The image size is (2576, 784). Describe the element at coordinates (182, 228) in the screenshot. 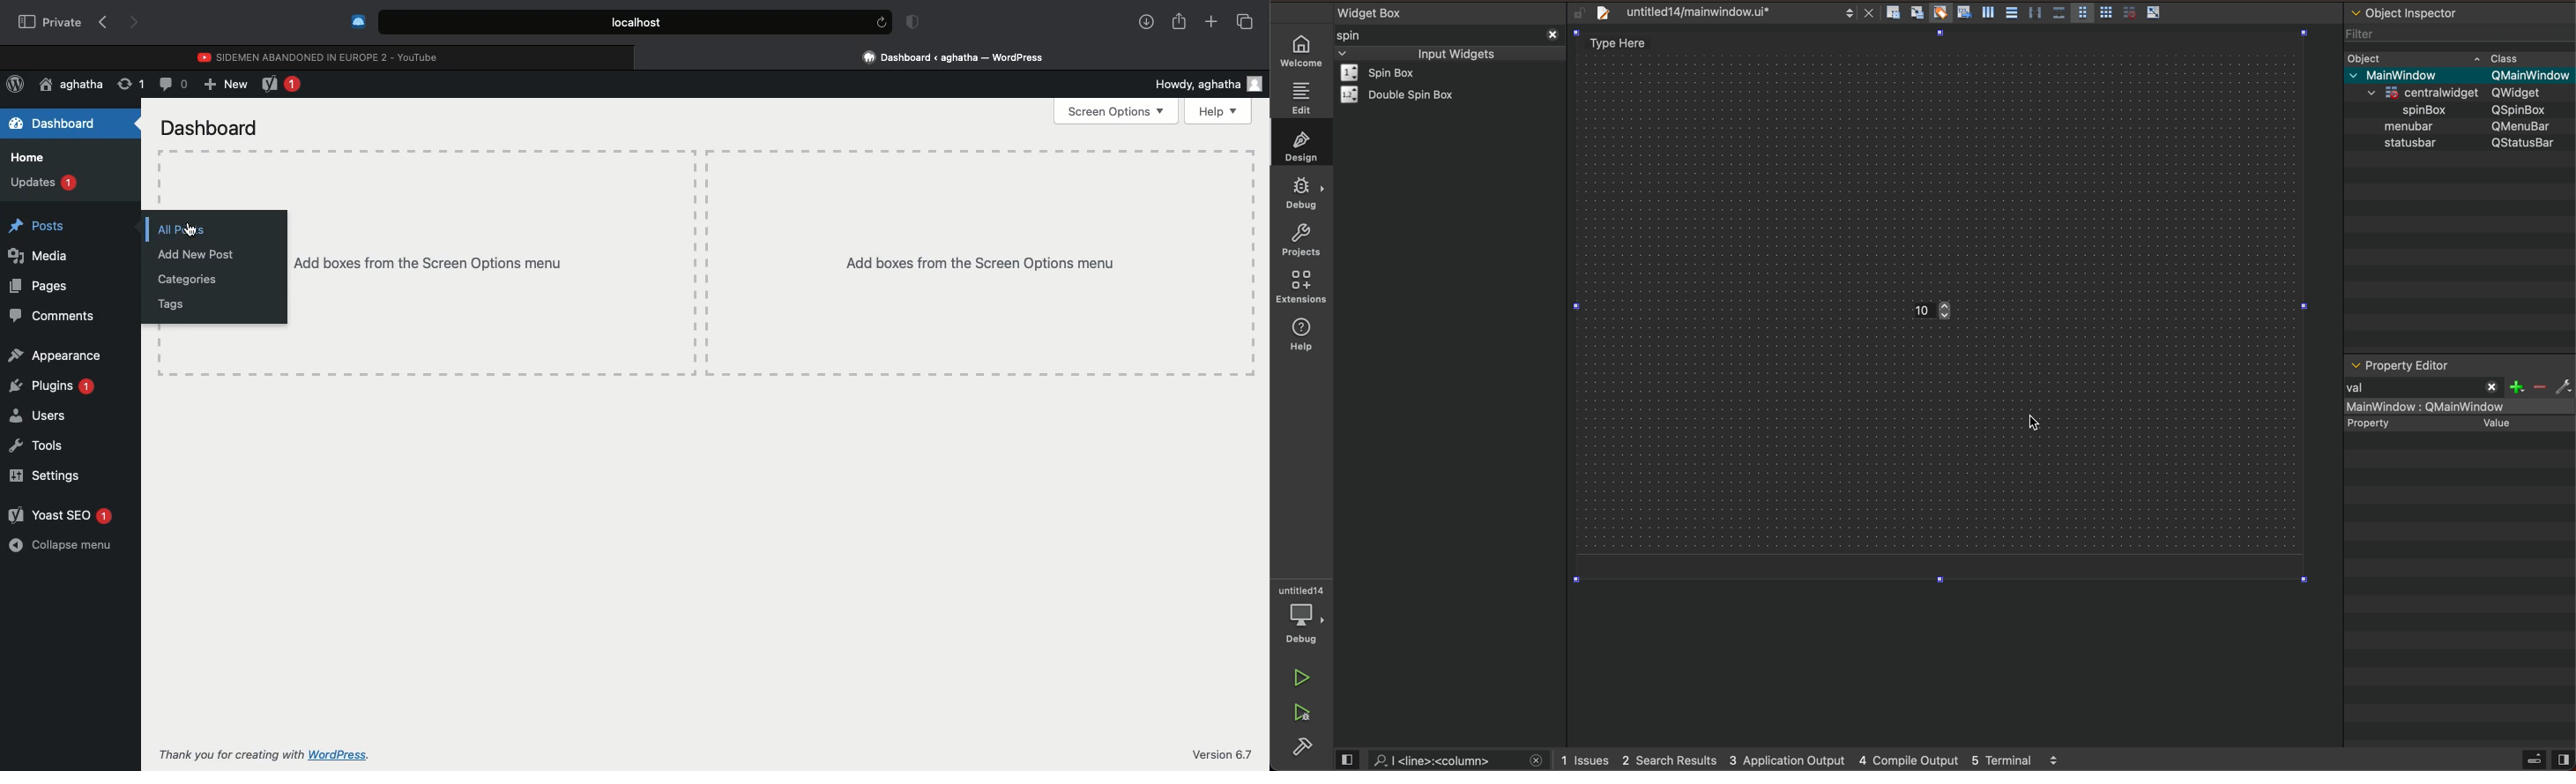

I see `All posts` at that location.